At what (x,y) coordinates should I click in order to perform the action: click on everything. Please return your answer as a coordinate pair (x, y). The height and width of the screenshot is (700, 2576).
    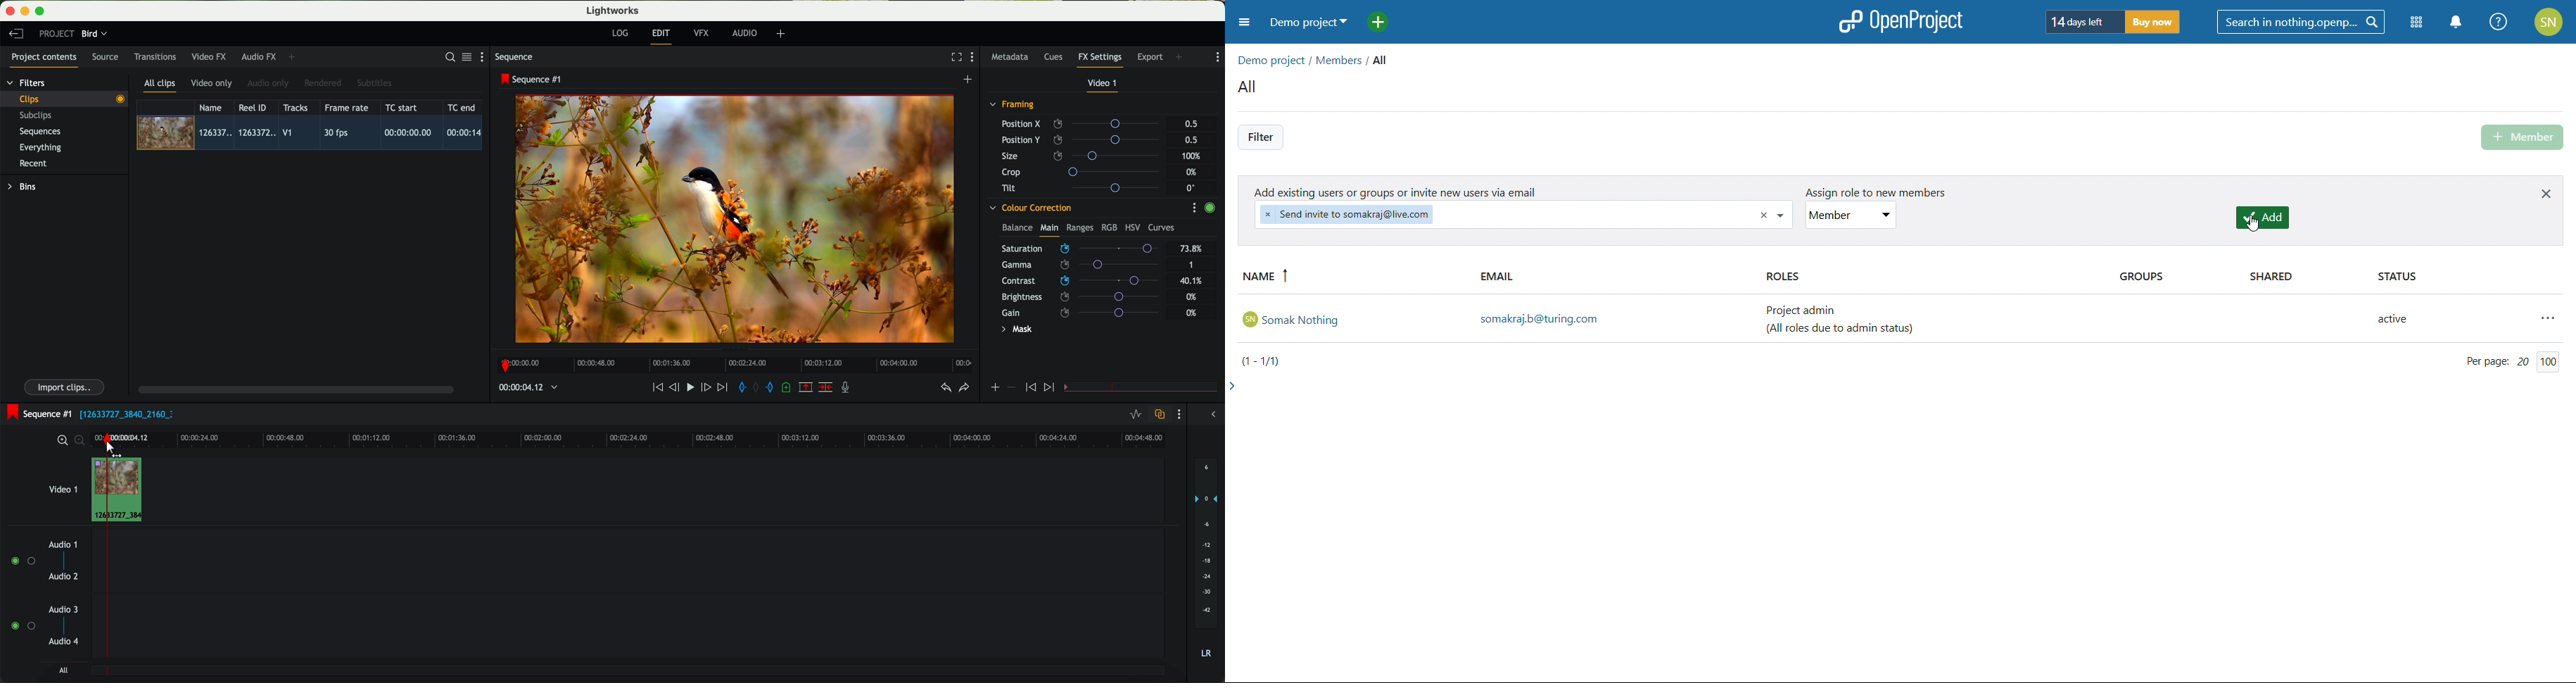
    Looking at the image, I should click on (41, 148).